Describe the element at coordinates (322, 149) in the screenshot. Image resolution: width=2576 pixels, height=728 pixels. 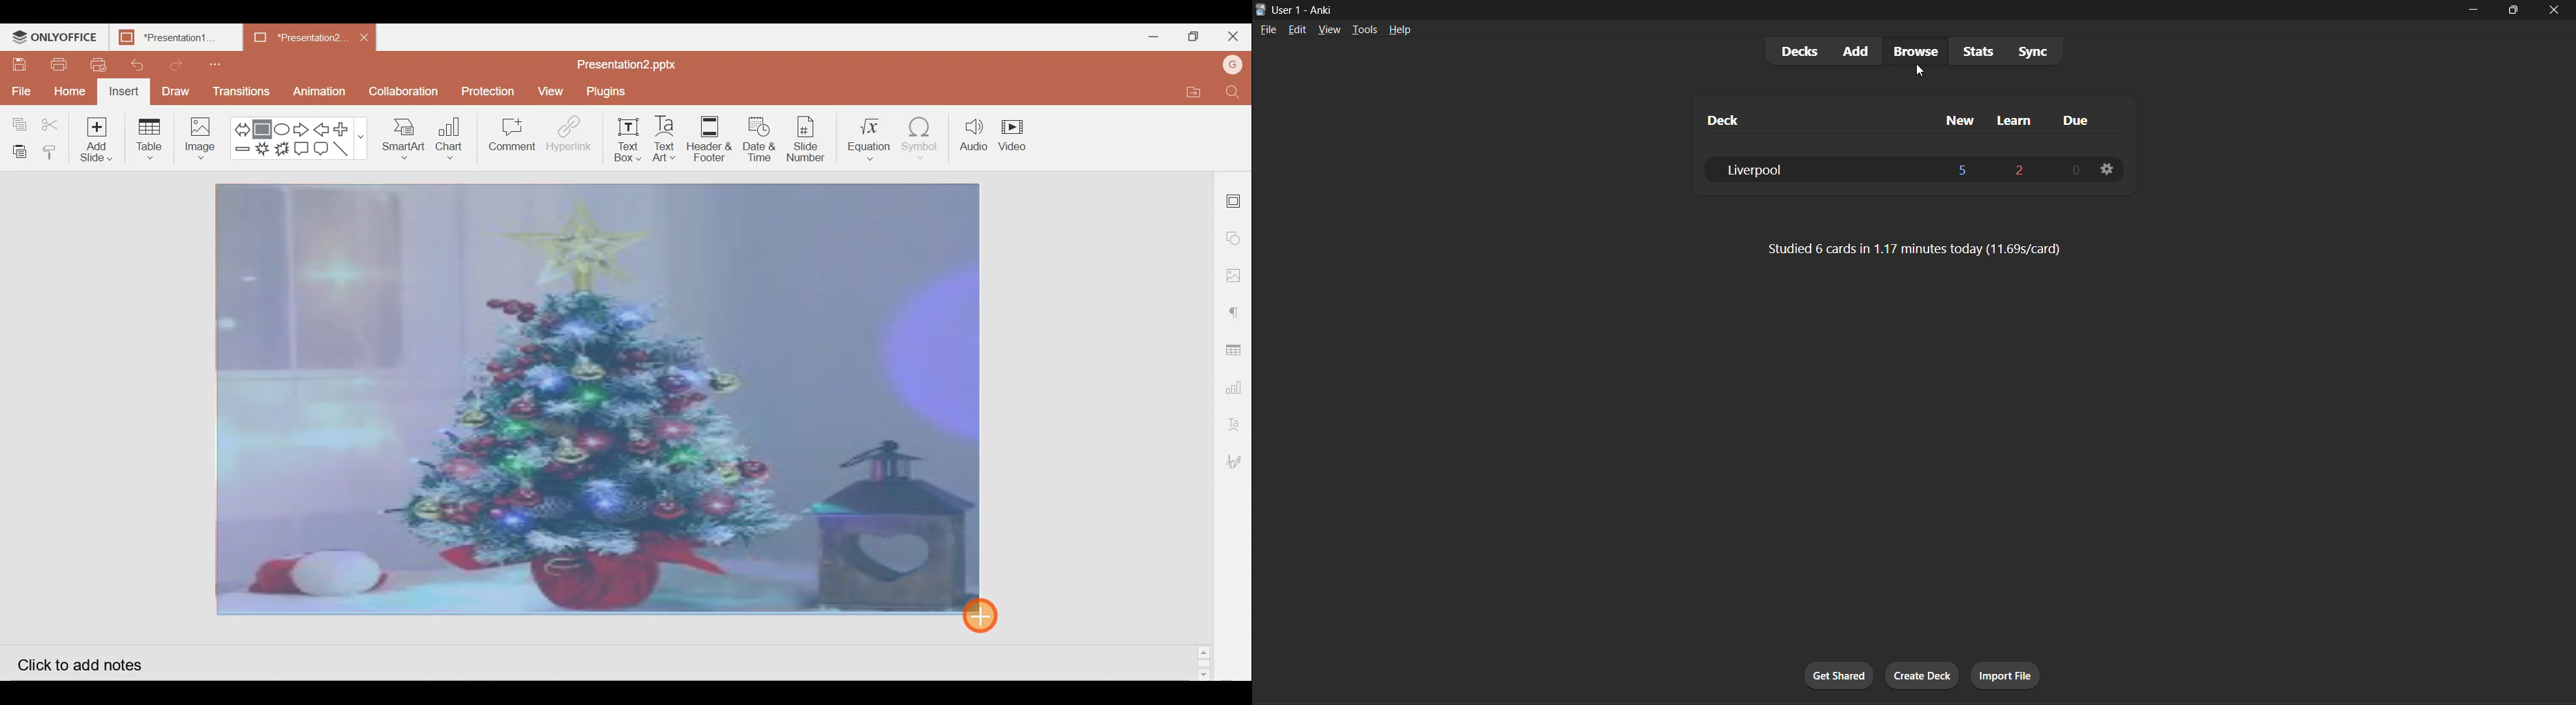
I see `Rounded Rectangular callout` at that location.